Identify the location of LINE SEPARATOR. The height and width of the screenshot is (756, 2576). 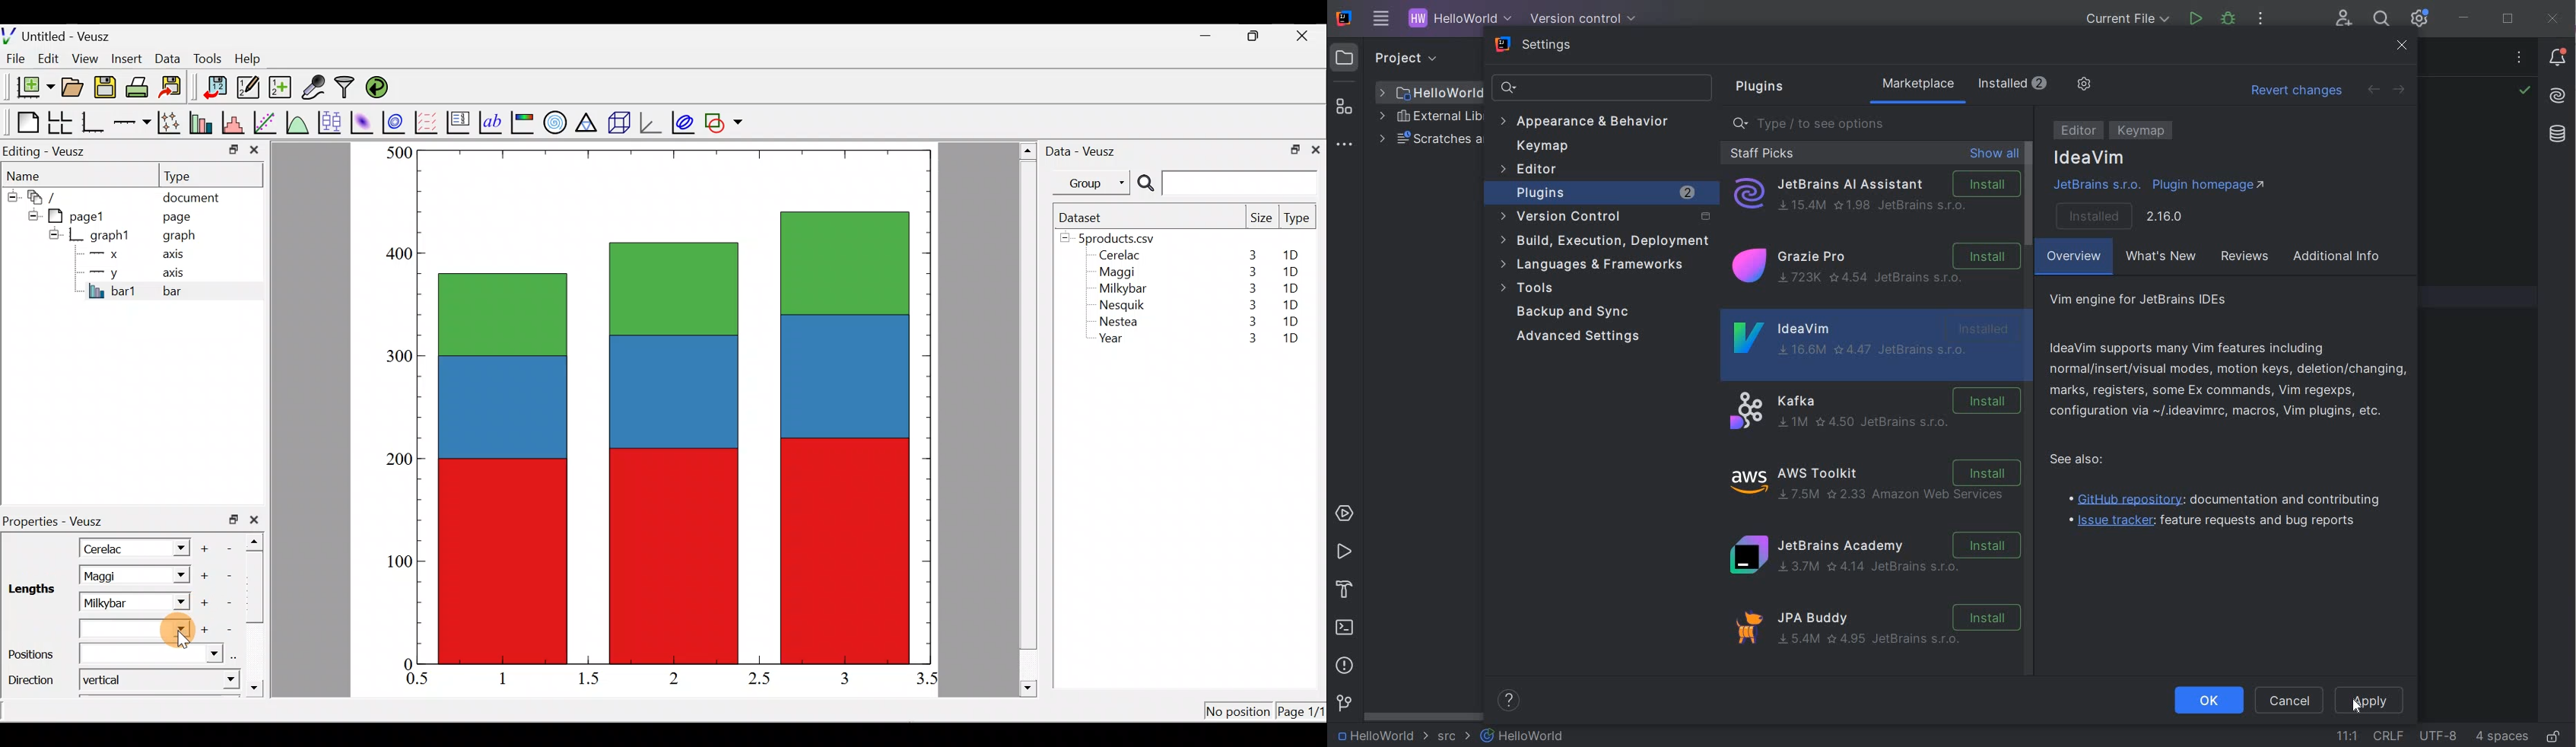
(2387, 736).